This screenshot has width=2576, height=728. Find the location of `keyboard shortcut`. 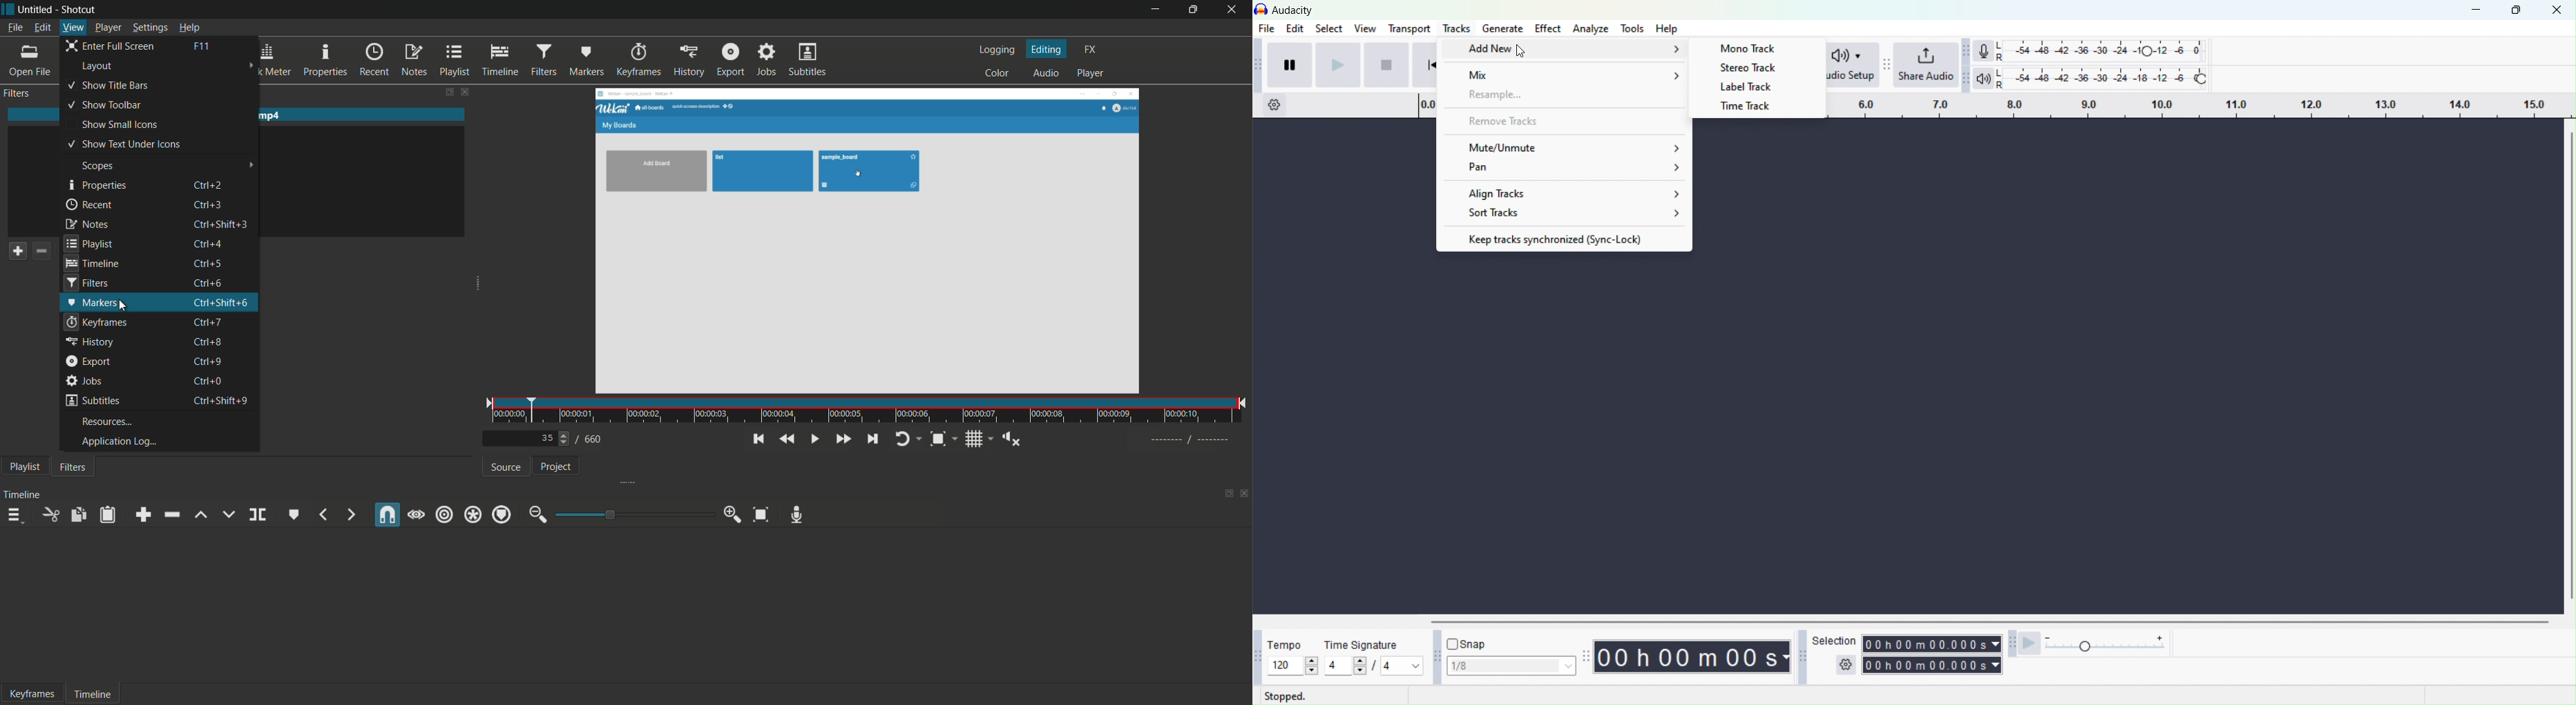

keyboard shortcut is located at coordinates (209, 262).